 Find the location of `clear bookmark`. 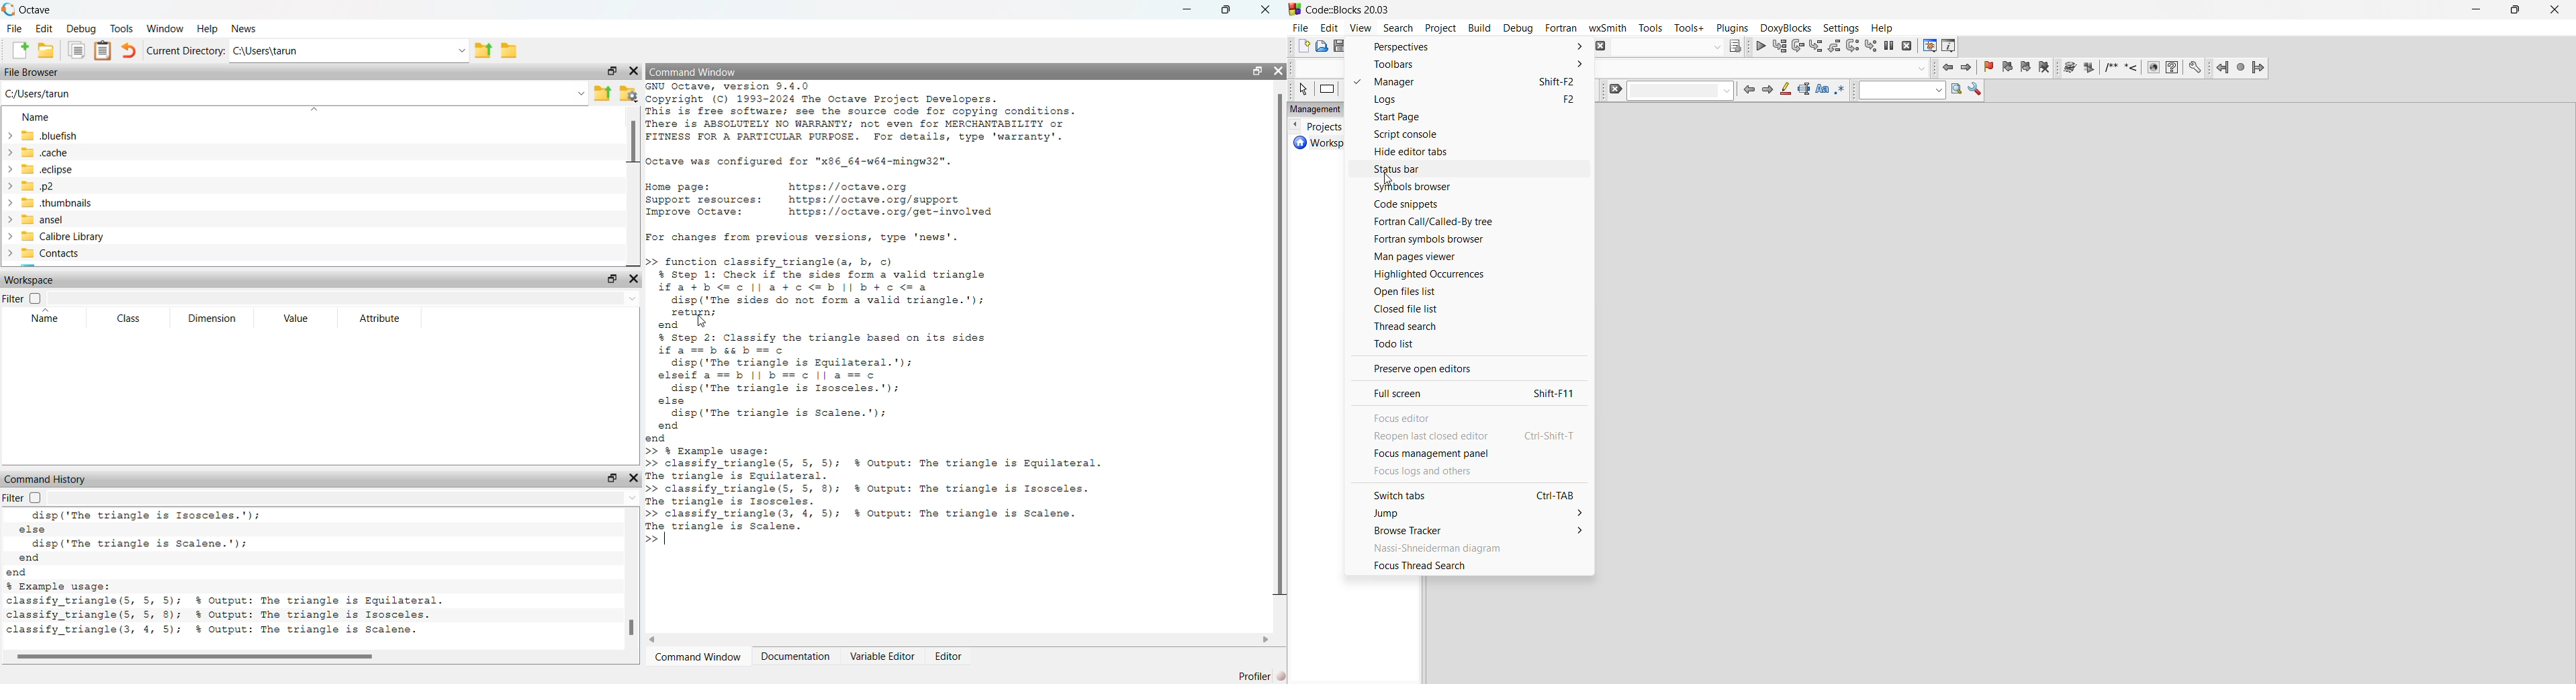

clear bookmark is located at coordinates (2046, 69).